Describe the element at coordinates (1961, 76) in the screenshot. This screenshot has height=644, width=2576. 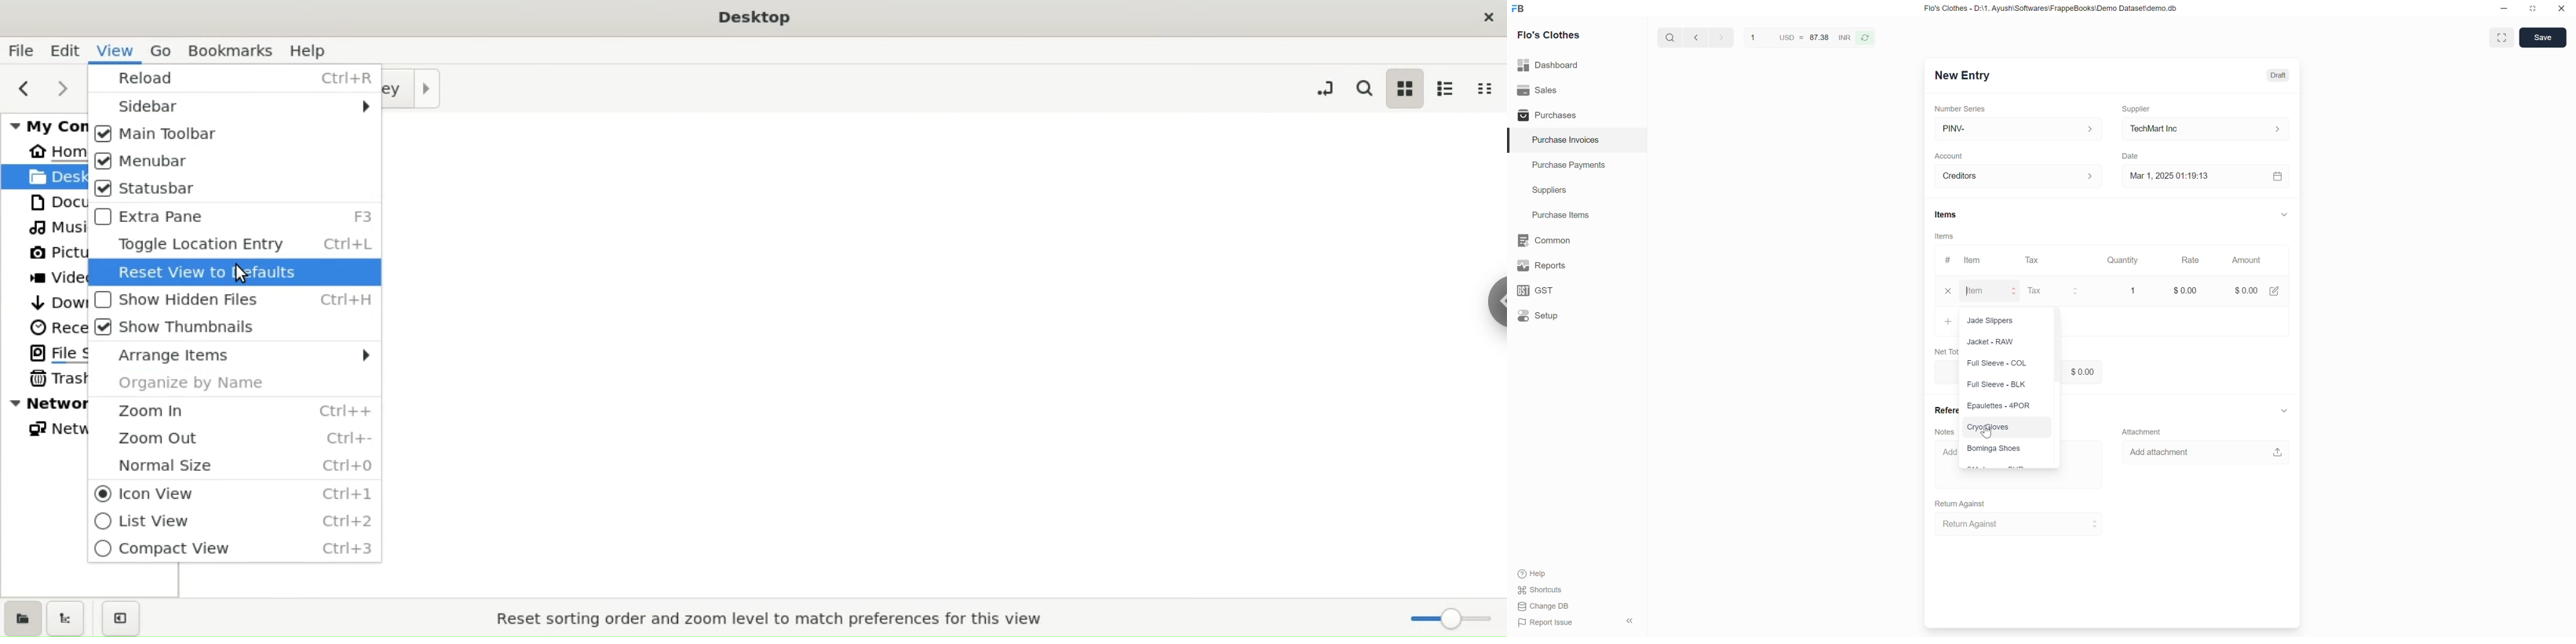
I see `New Entry` at that location.